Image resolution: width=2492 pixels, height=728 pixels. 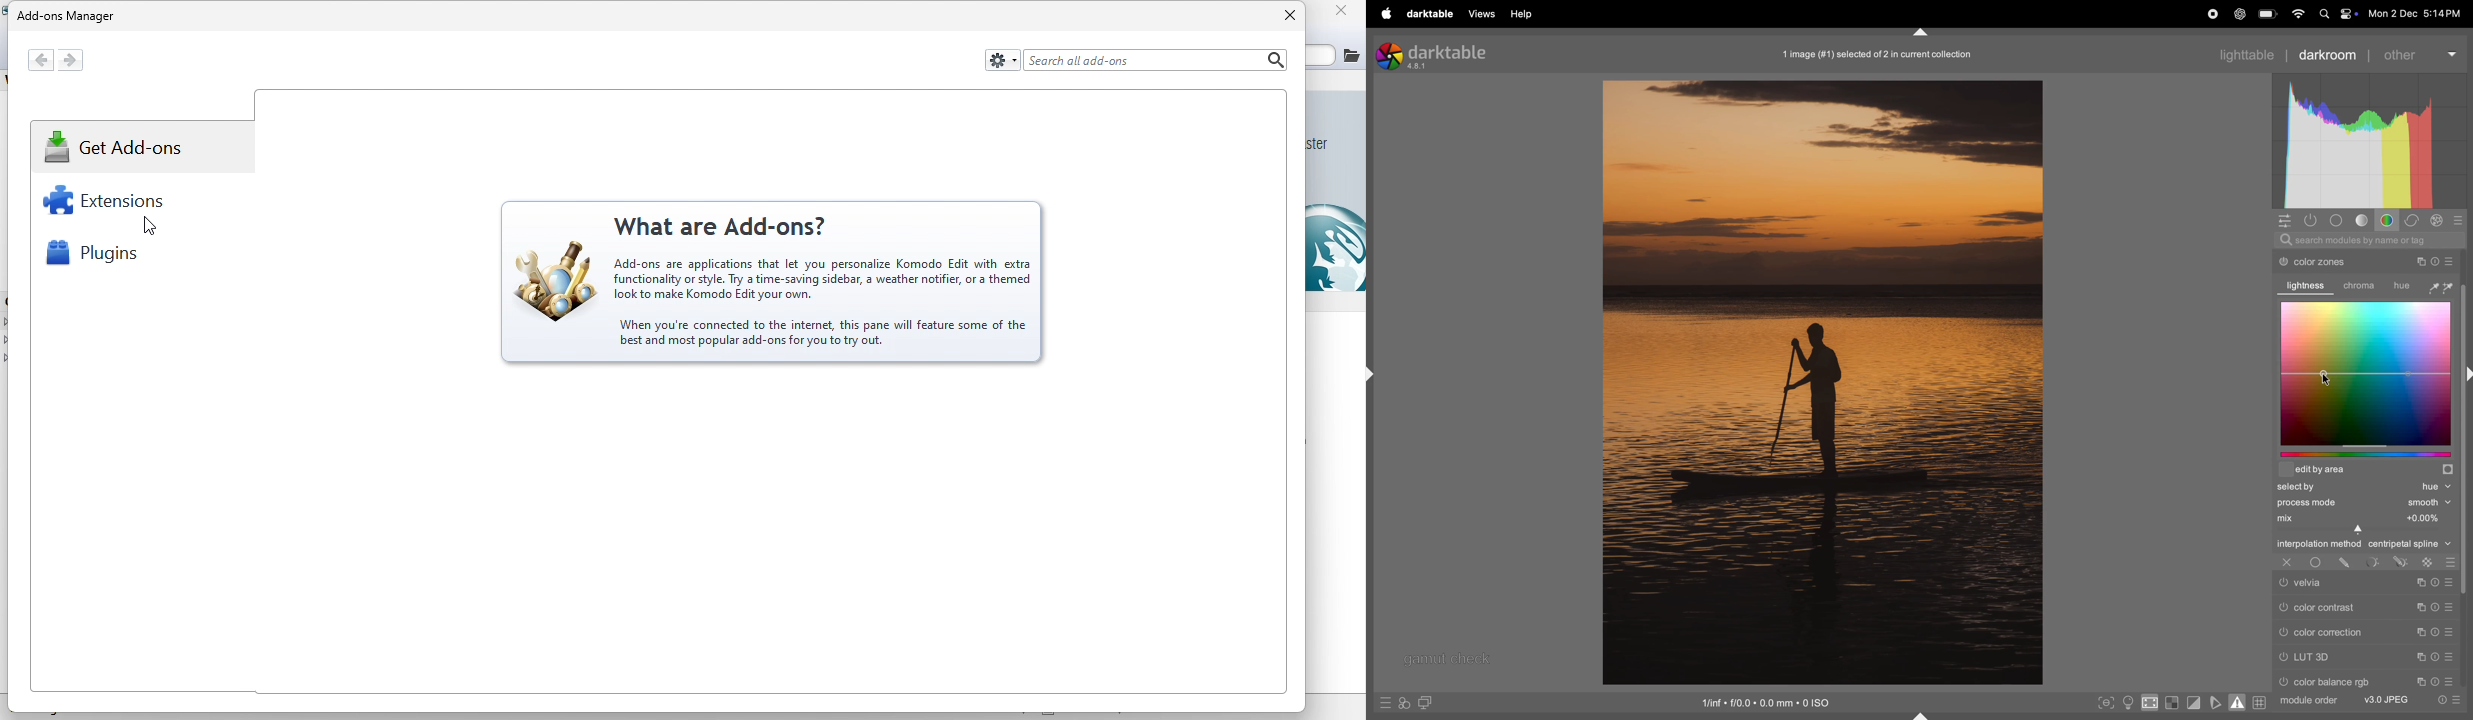 I want to click on , so click(x=2314, y=561).